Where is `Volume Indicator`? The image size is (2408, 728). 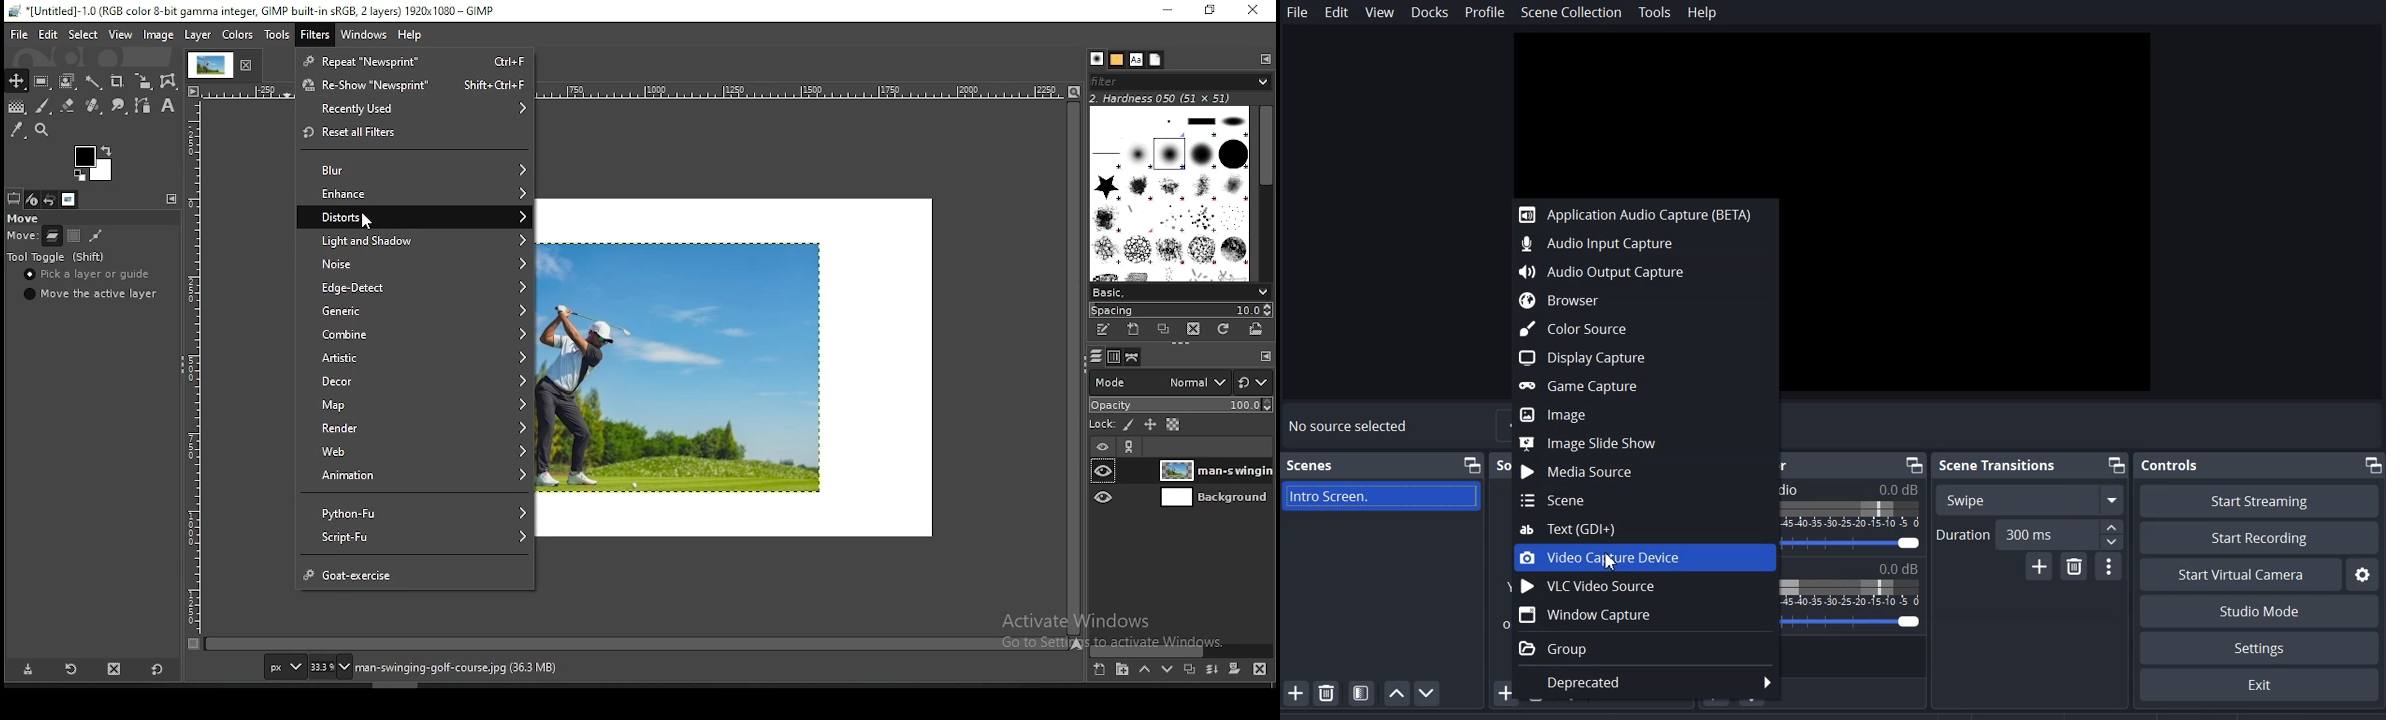
Volume Indicator is located at coordinates (1853, 517).